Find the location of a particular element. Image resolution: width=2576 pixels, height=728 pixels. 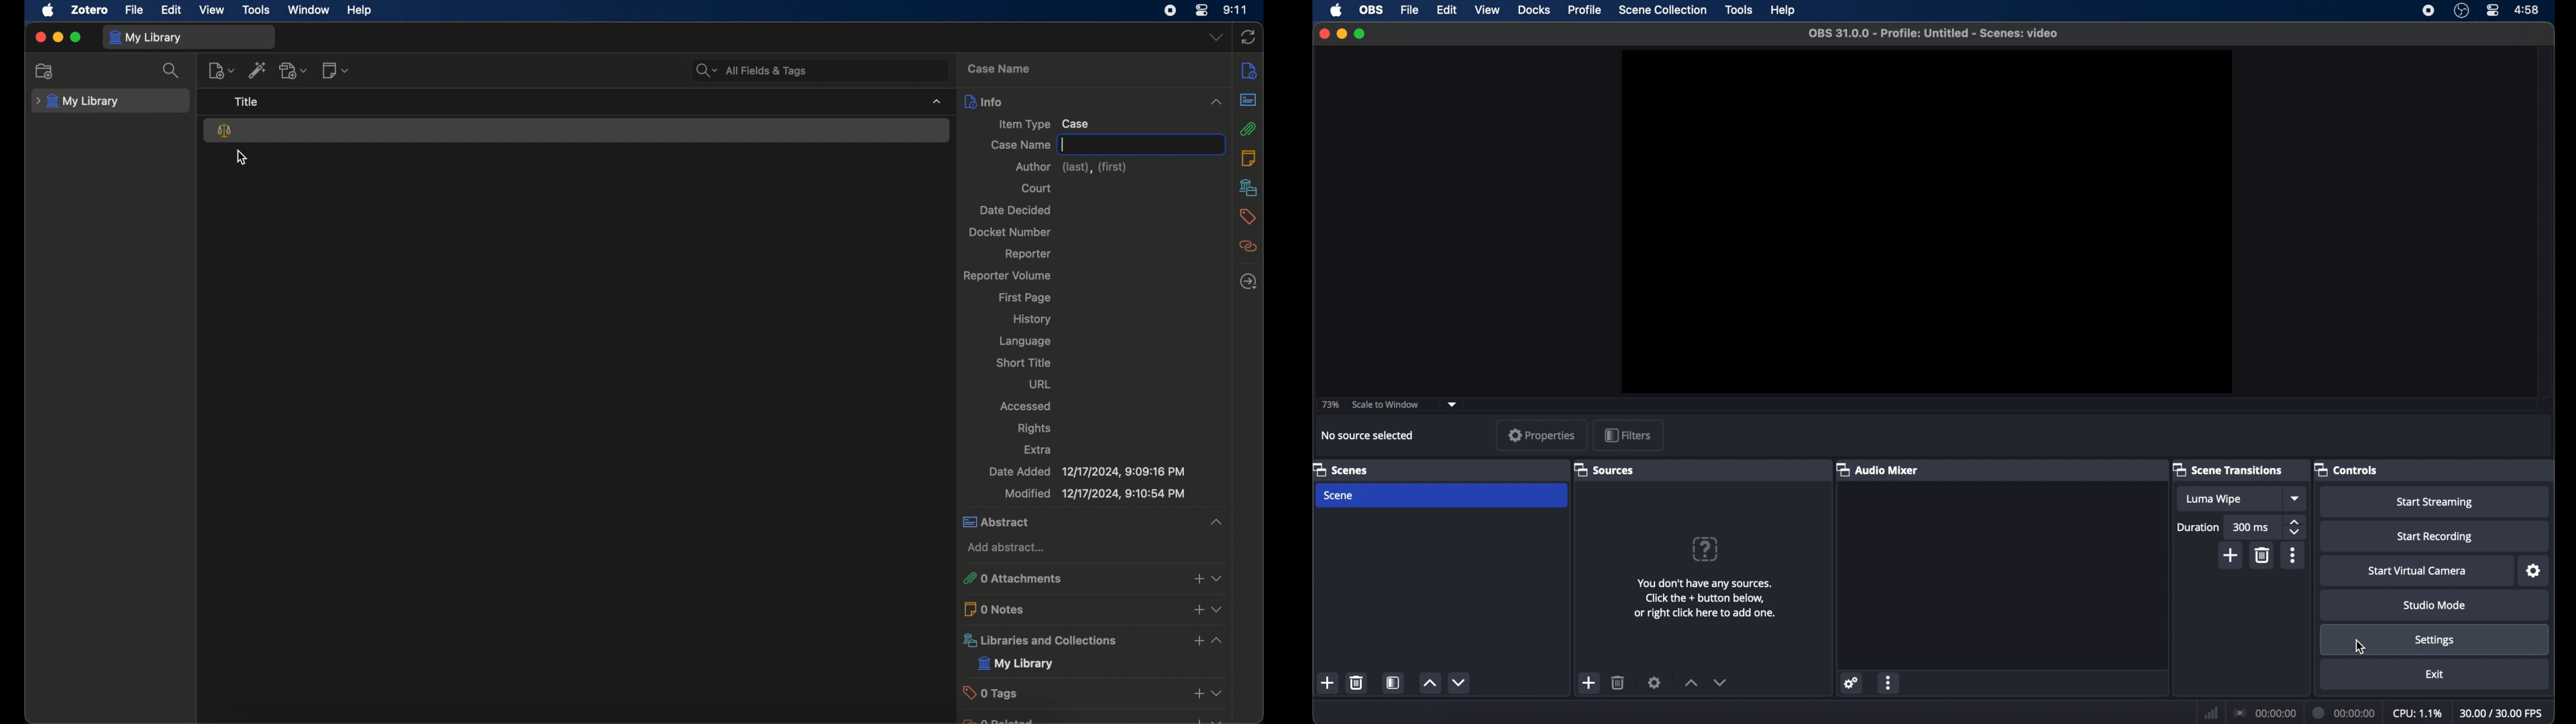

4:58 is located at coordinates (2526, 10).